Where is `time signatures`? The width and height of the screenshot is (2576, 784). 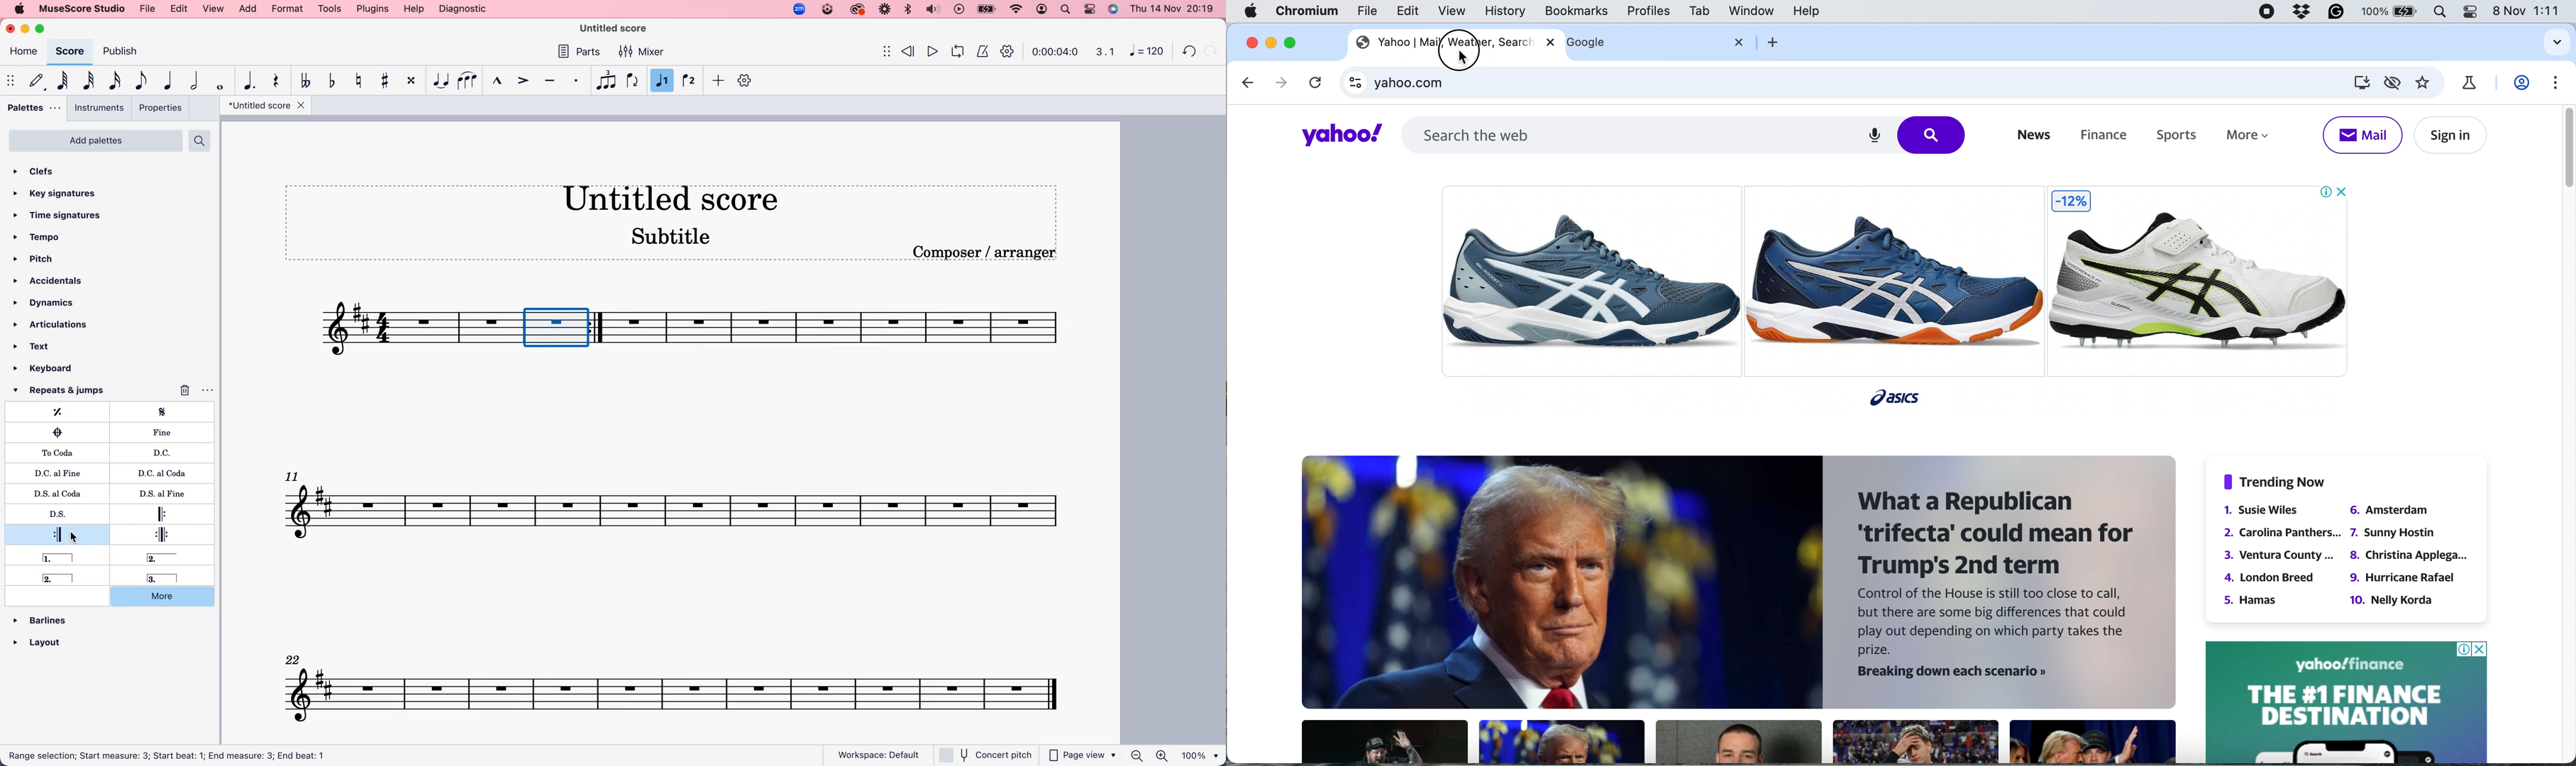
time signatures is located at coordinates (66, 216).